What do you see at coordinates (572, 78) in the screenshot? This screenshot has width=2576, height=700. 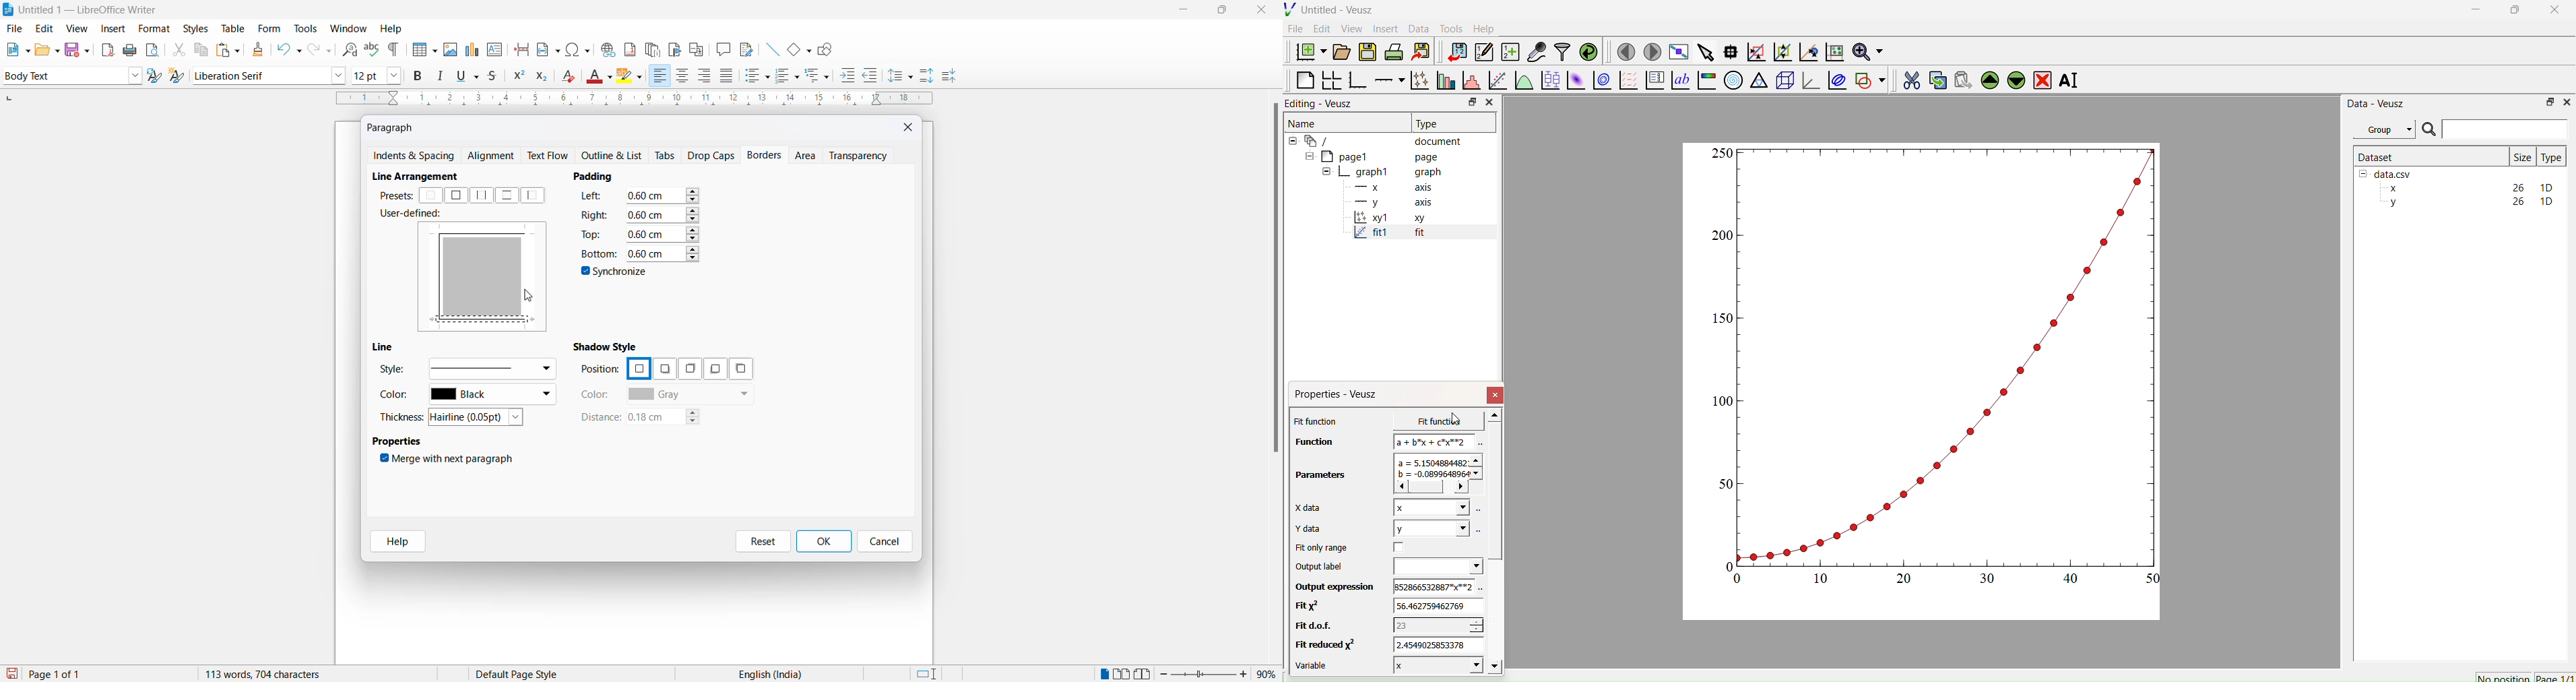 I see `clear direct formatting` at bounding box center [572, 78].